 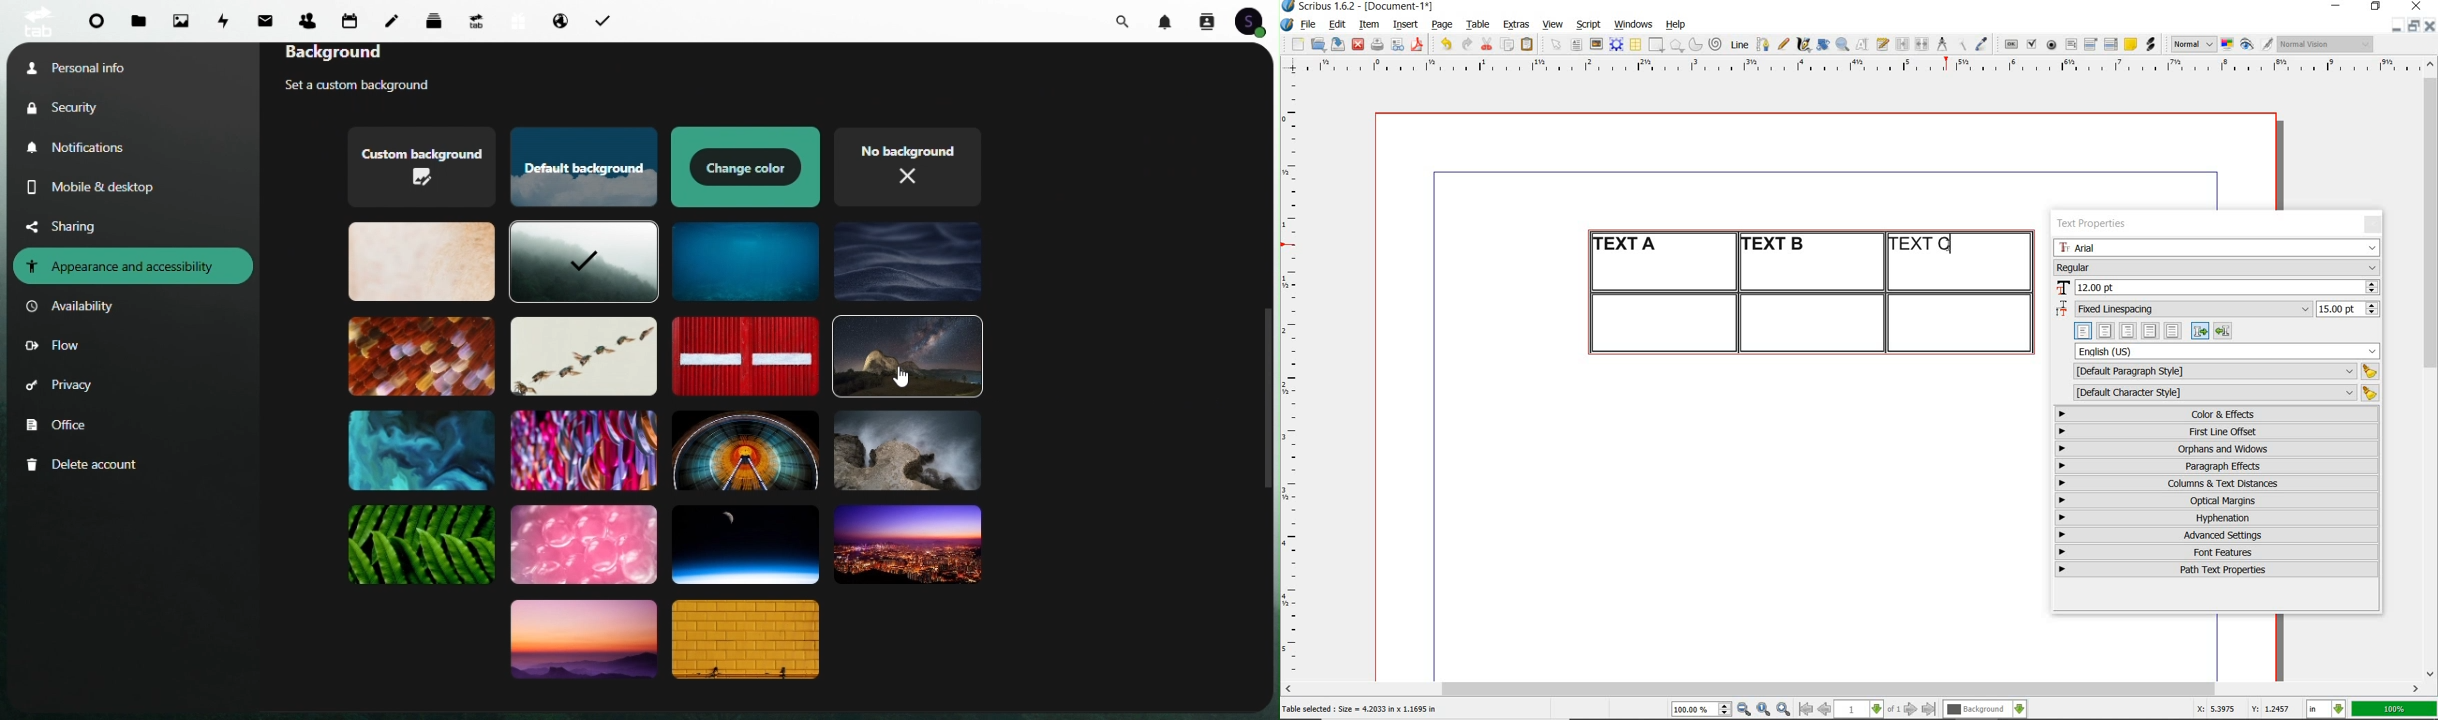 What do you see at coordinates (2223, 372) in the screenshot?
I see `default paragraph style` at bounding box center [2223, 372].